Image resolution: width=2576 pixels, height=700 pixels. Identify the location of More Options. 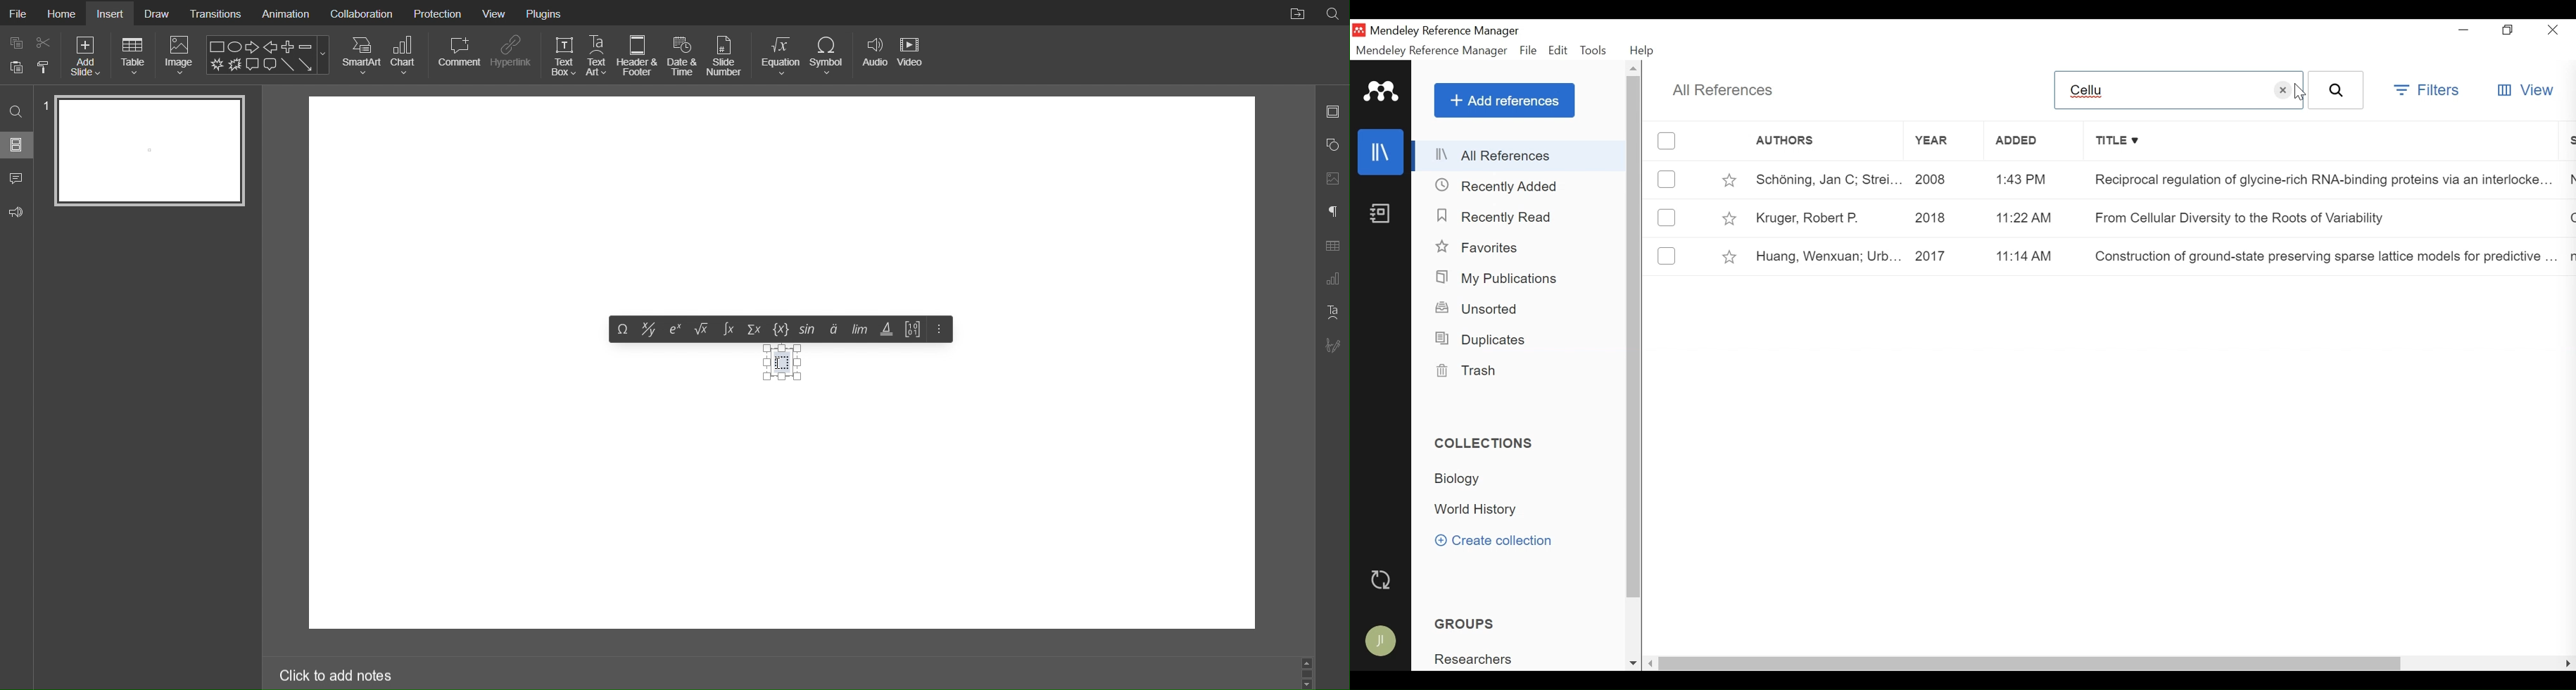
(937, 330).